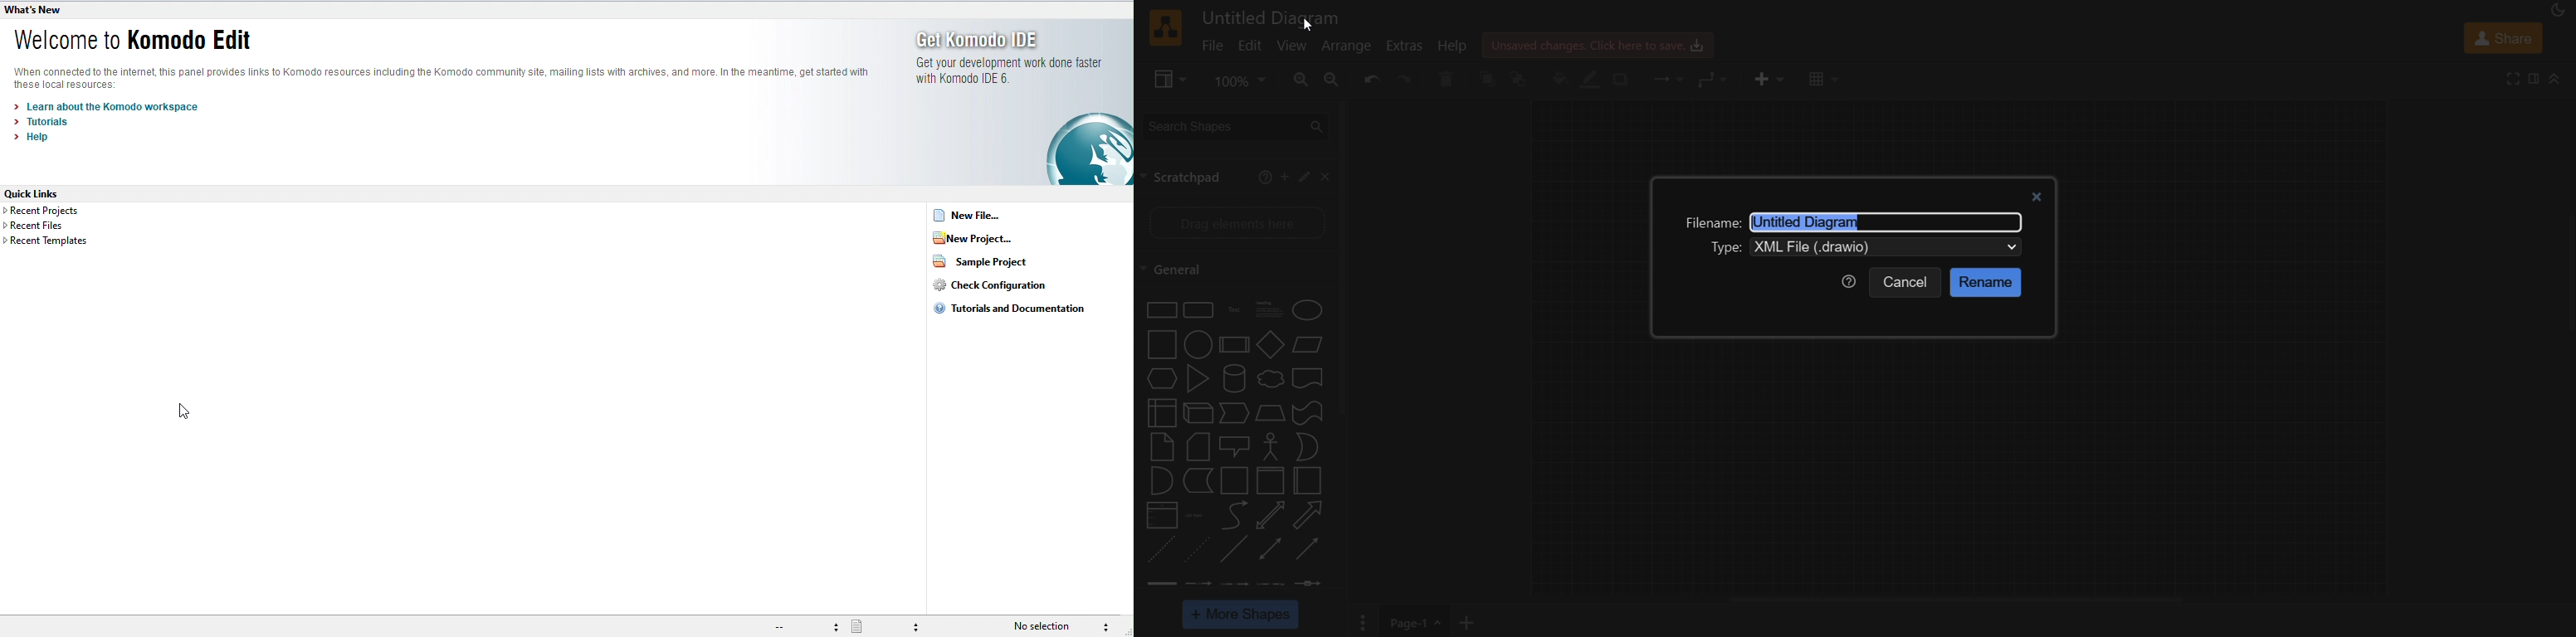  What do you see at coordinates (1406, 80) in the screenshot?
I see `redo` at bounding box center [1406, 80].